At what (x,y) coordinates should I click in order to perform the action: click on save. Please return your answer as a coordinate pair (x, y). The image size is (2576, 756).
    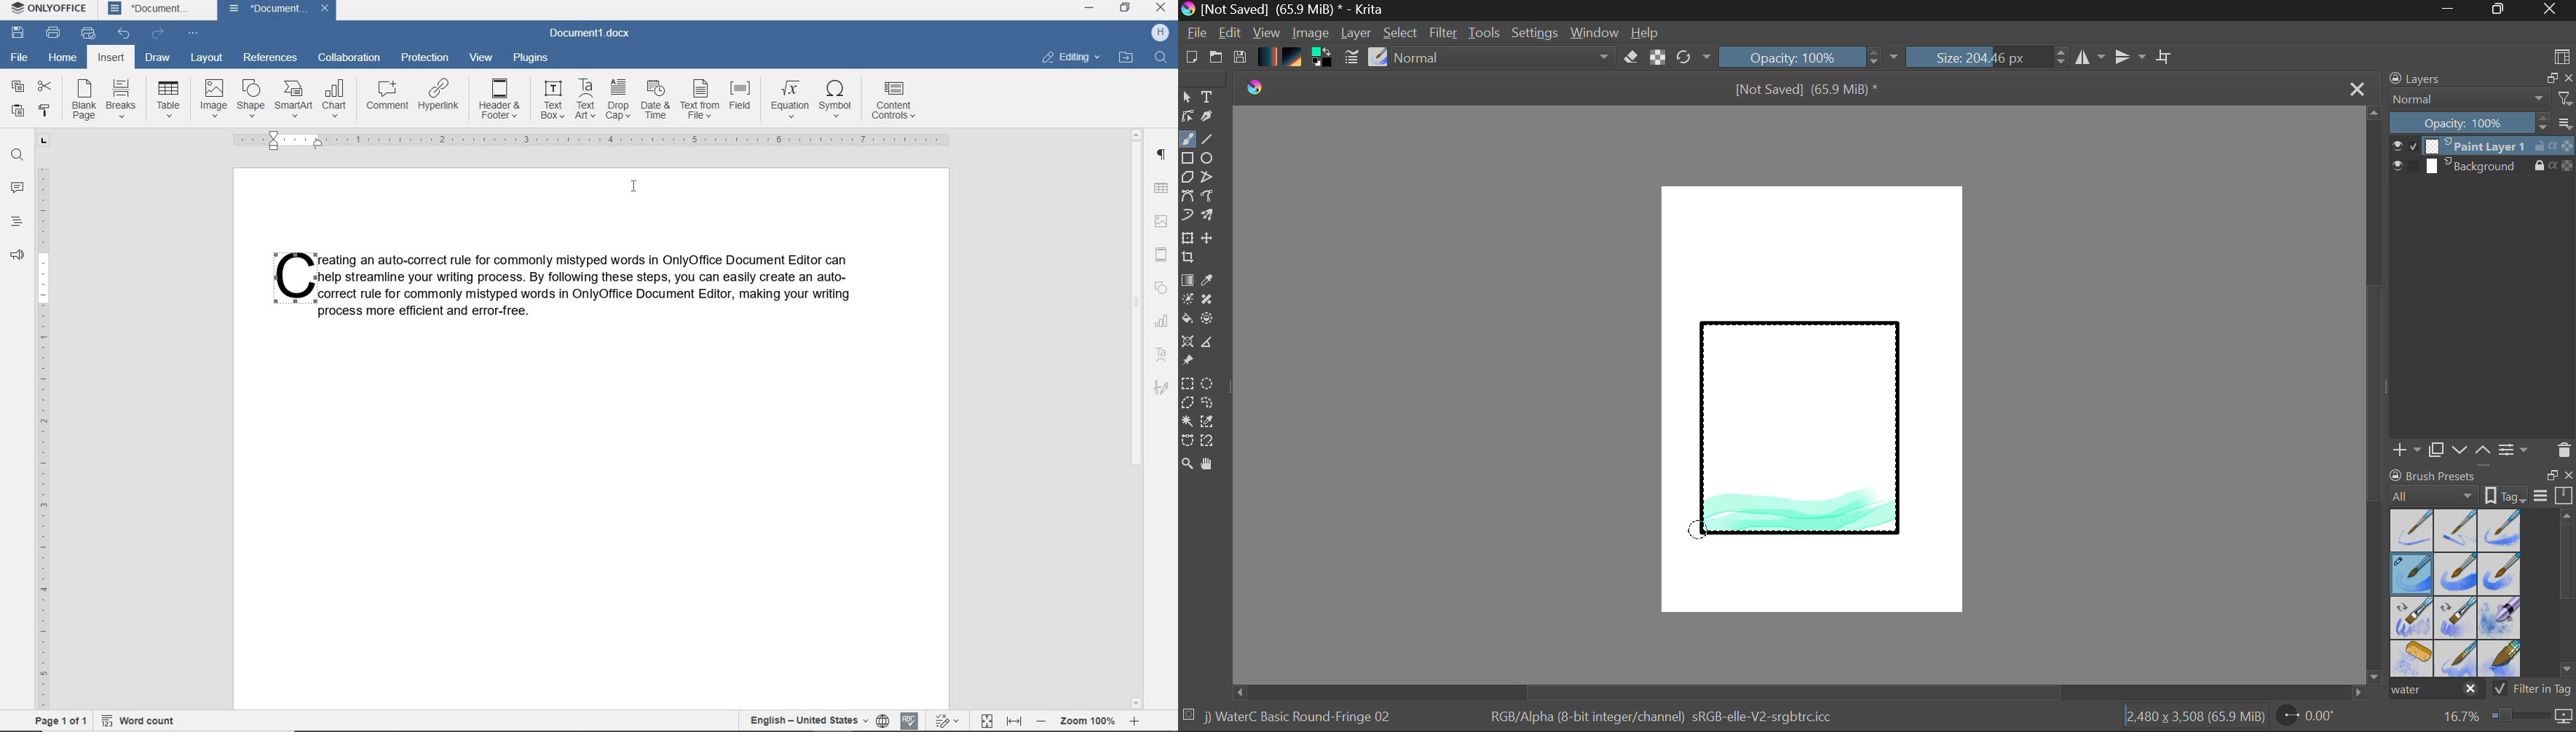
    Looking at the image, I should click on (18, 33).